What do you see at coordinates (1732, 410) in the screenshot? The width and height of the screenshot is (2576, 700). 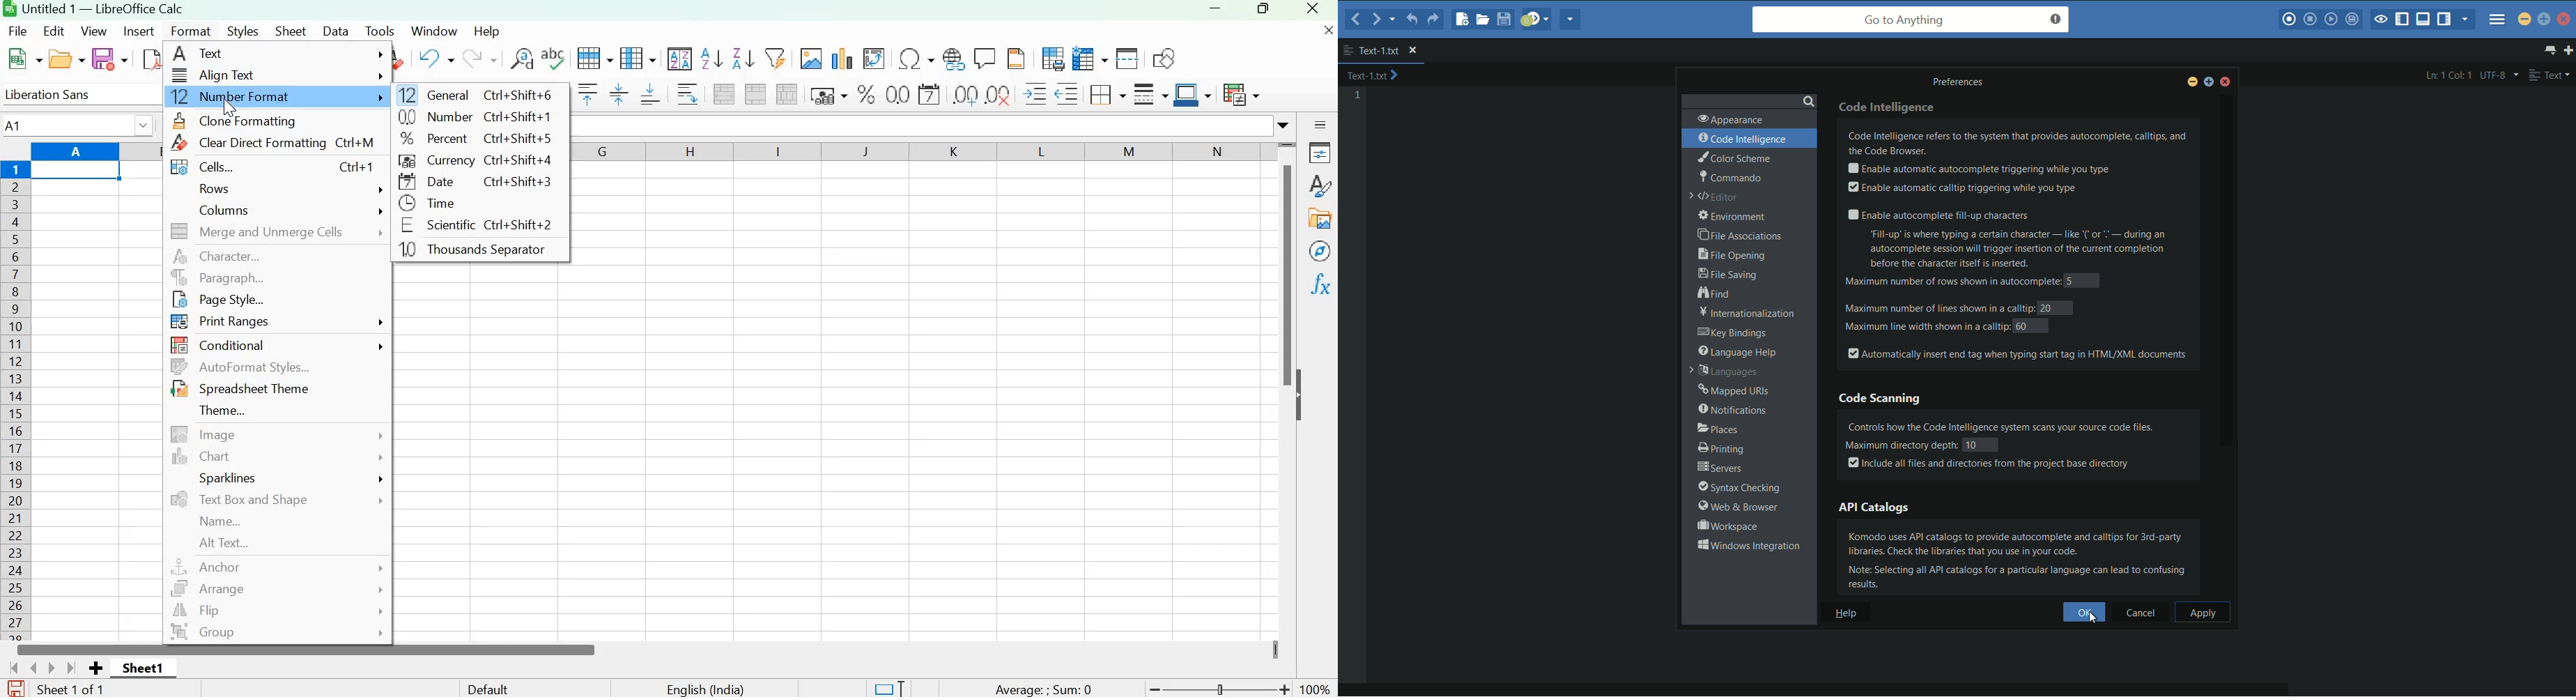 I see `notifications` at bounding box center [1732, 410].